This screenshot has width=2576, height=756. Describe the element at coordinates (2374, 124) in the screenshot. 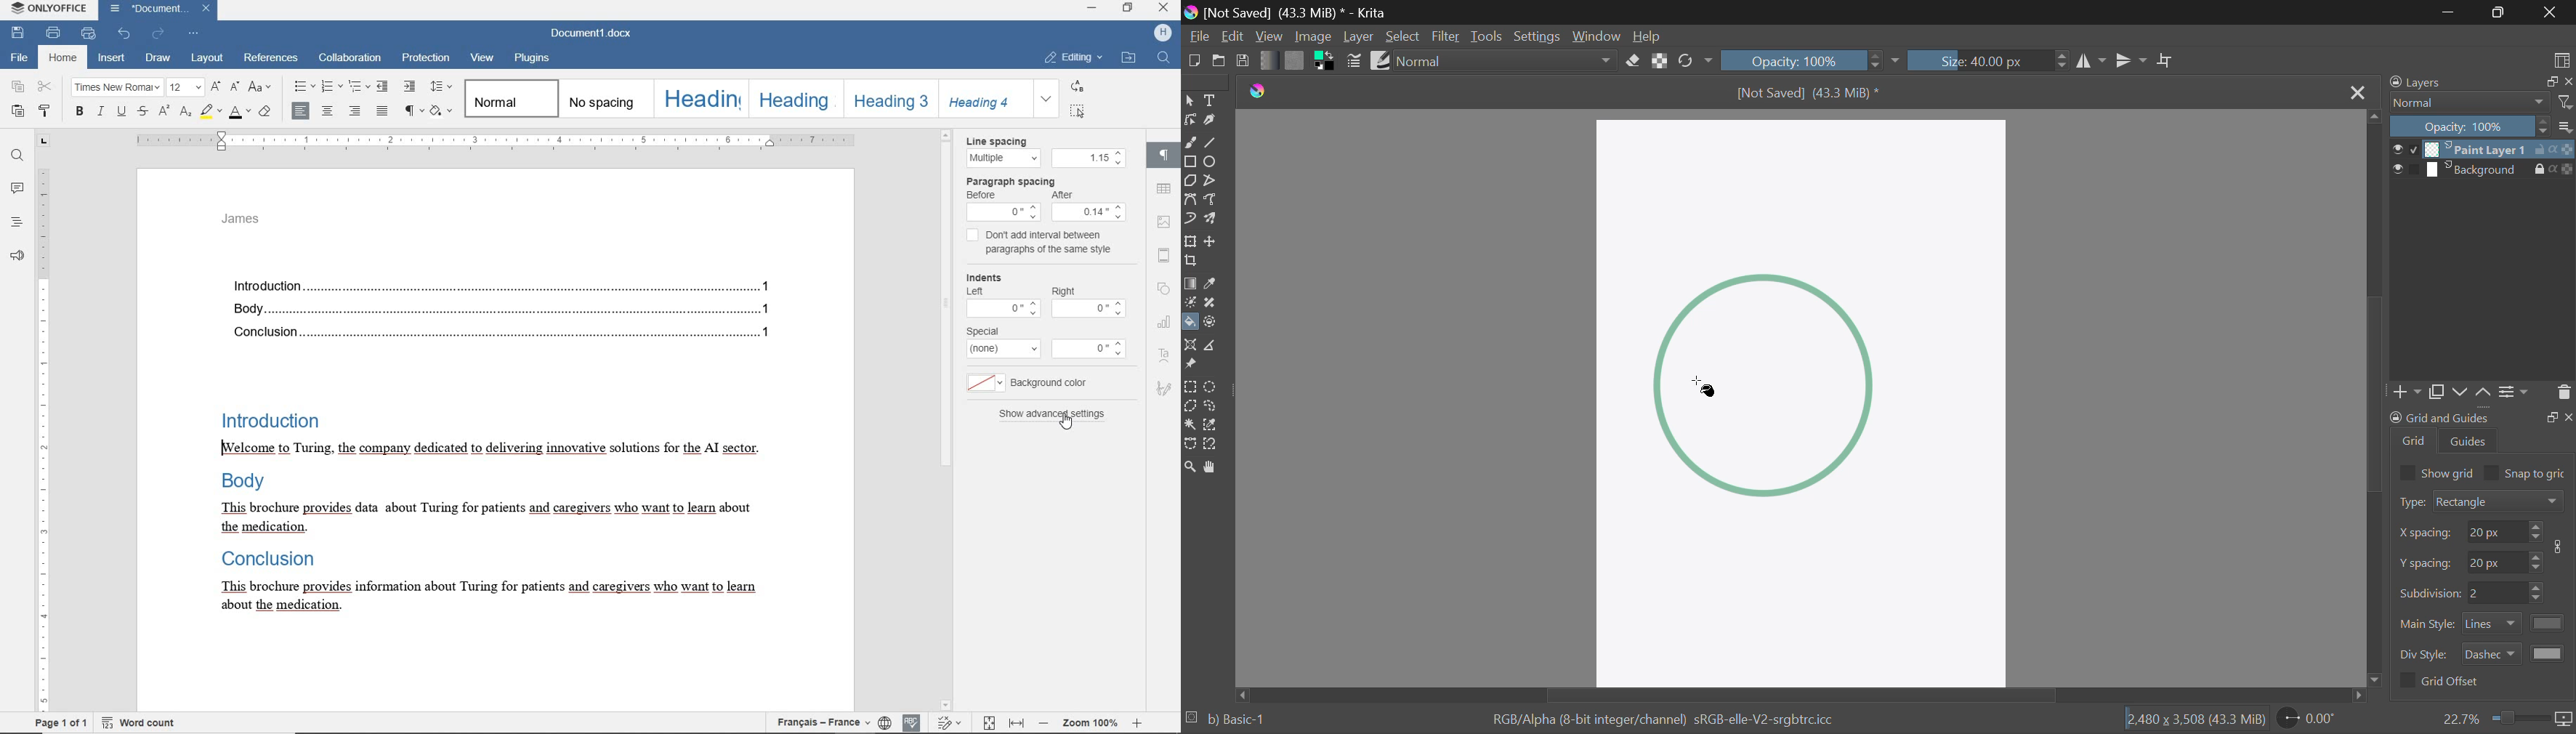

I see `move up` at that location.